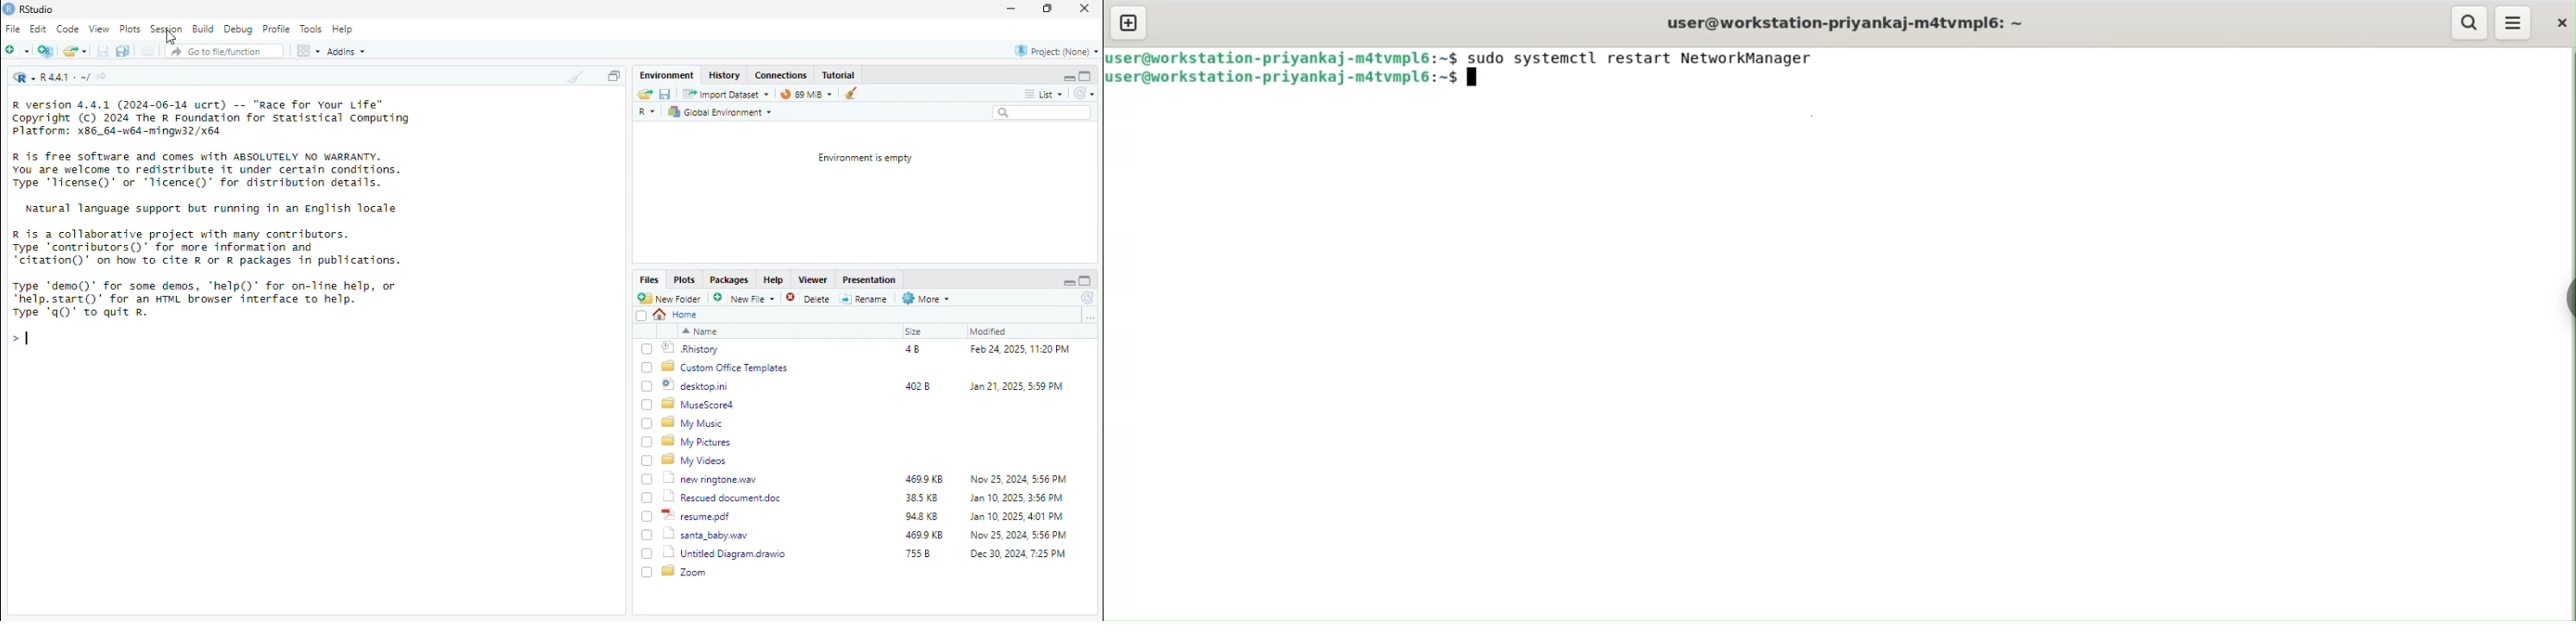 The image size is (2576, 644). What do you see at coordinates (1646, 58) in the screenshot?
I see `sudo systemctl restart NetworkManager` at bounding box center [1646, 58].